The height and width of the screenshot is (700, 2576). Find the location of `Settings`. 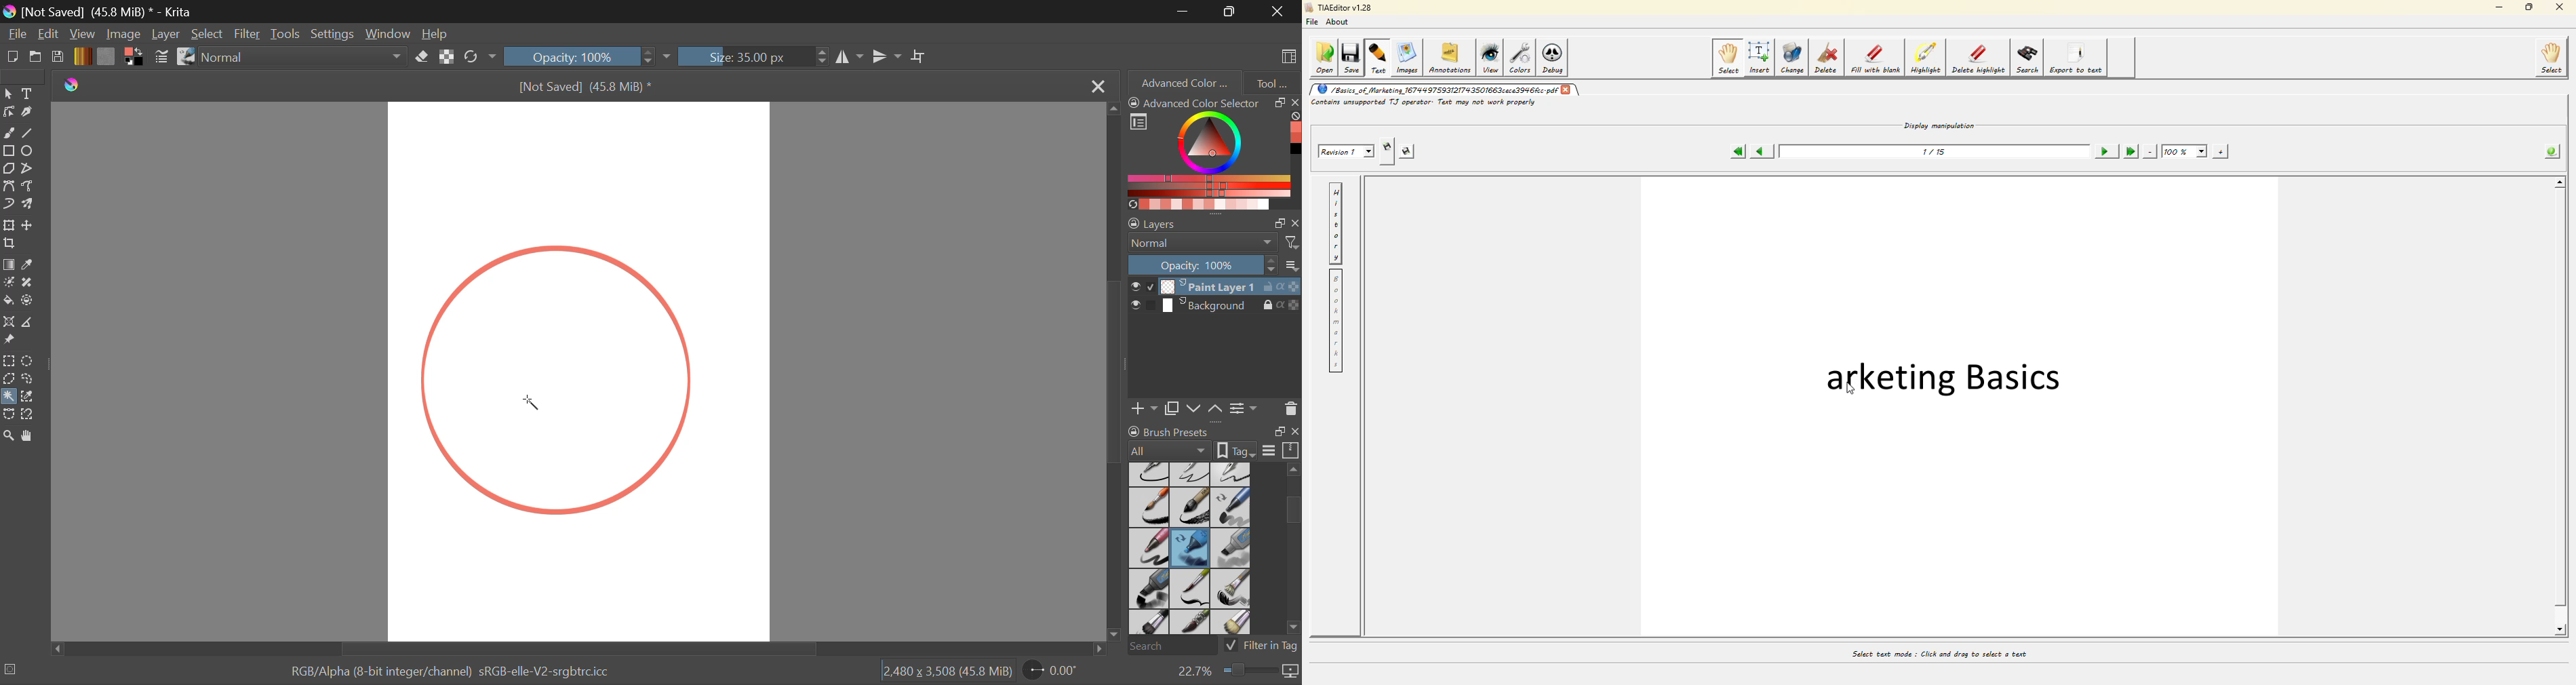

Settings is located at coordinates (1244, 408).